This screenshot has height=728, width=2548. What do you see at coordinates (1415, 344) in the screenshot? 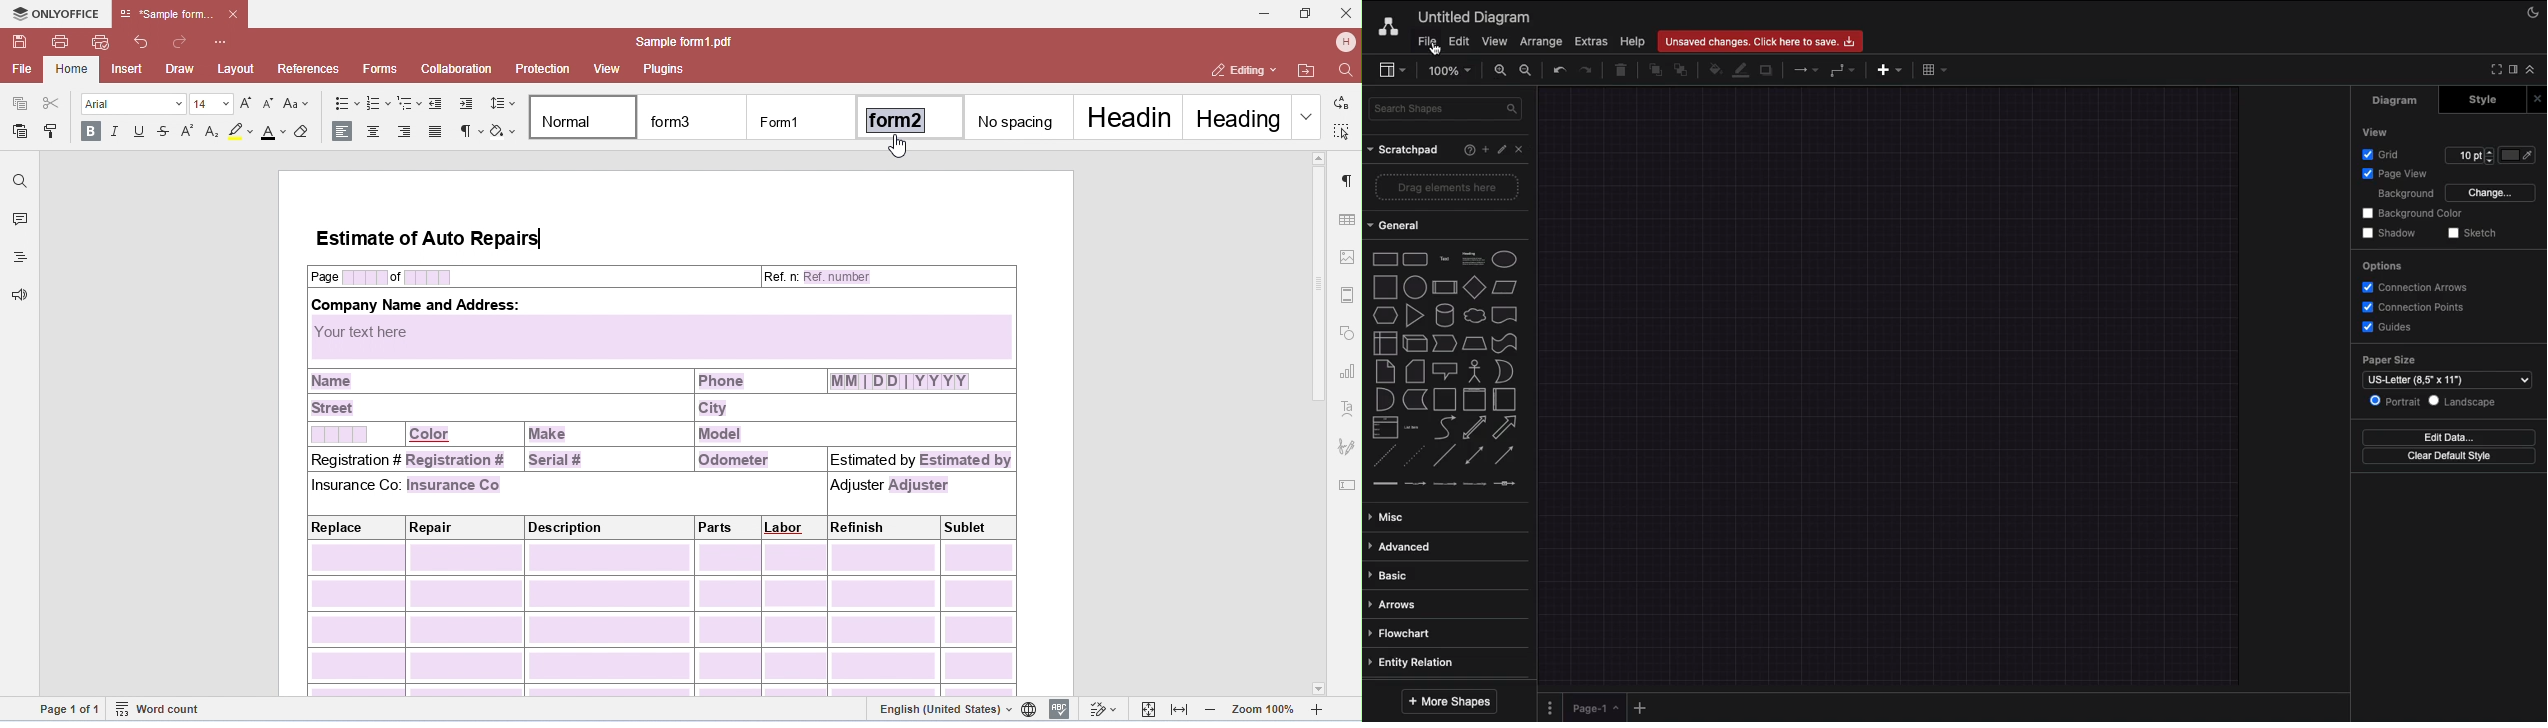
I see `Cube` at bounding box center [1415, 344].